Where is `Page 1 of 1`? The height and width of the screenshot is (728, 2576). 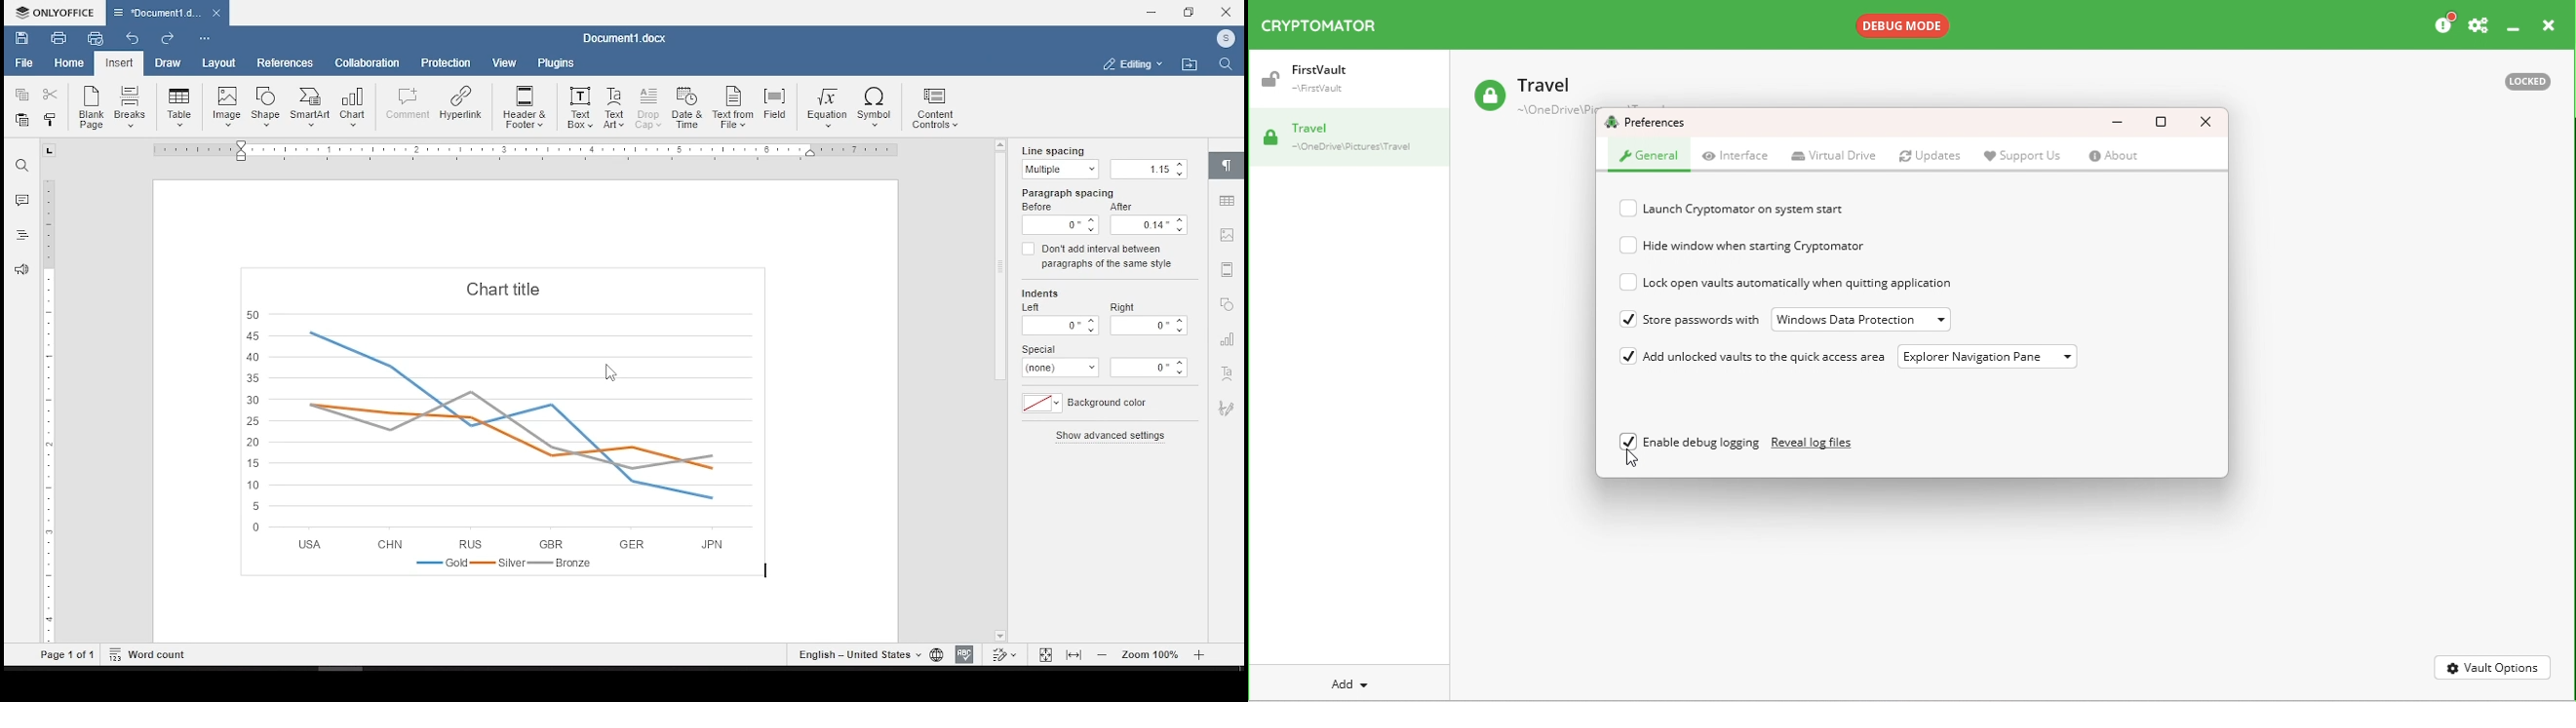 Page 1 of 1 is located at coordinates (67, 655).